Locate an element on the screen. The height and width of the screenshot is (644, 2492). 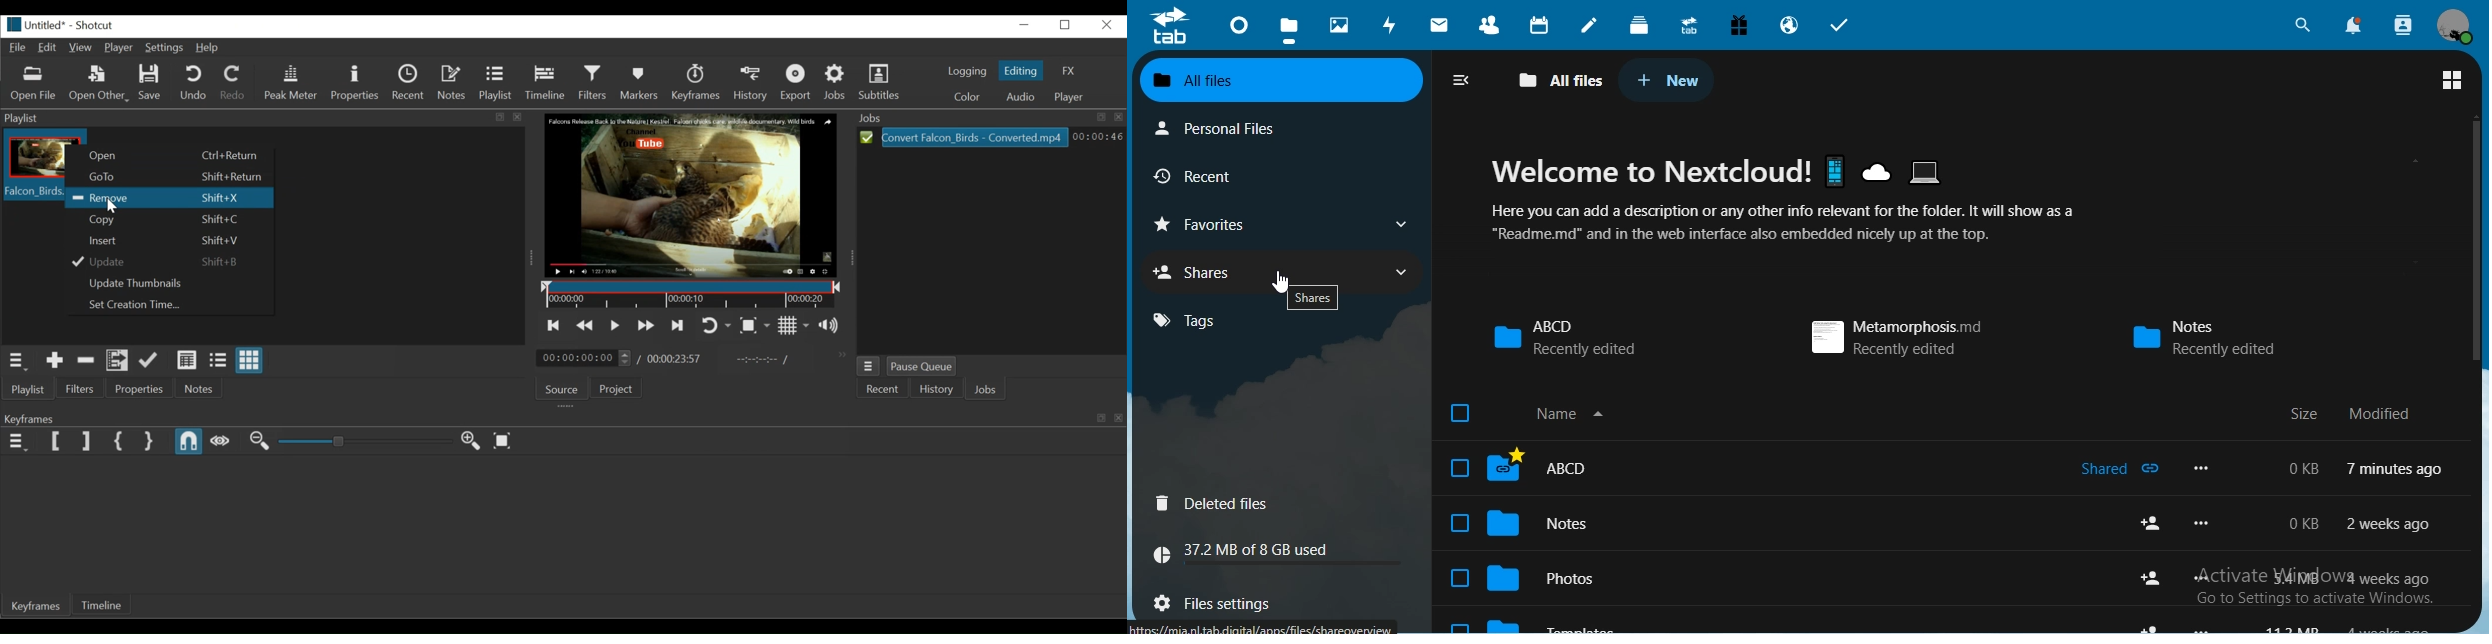
Playlist is located at coordinates (497, 83).